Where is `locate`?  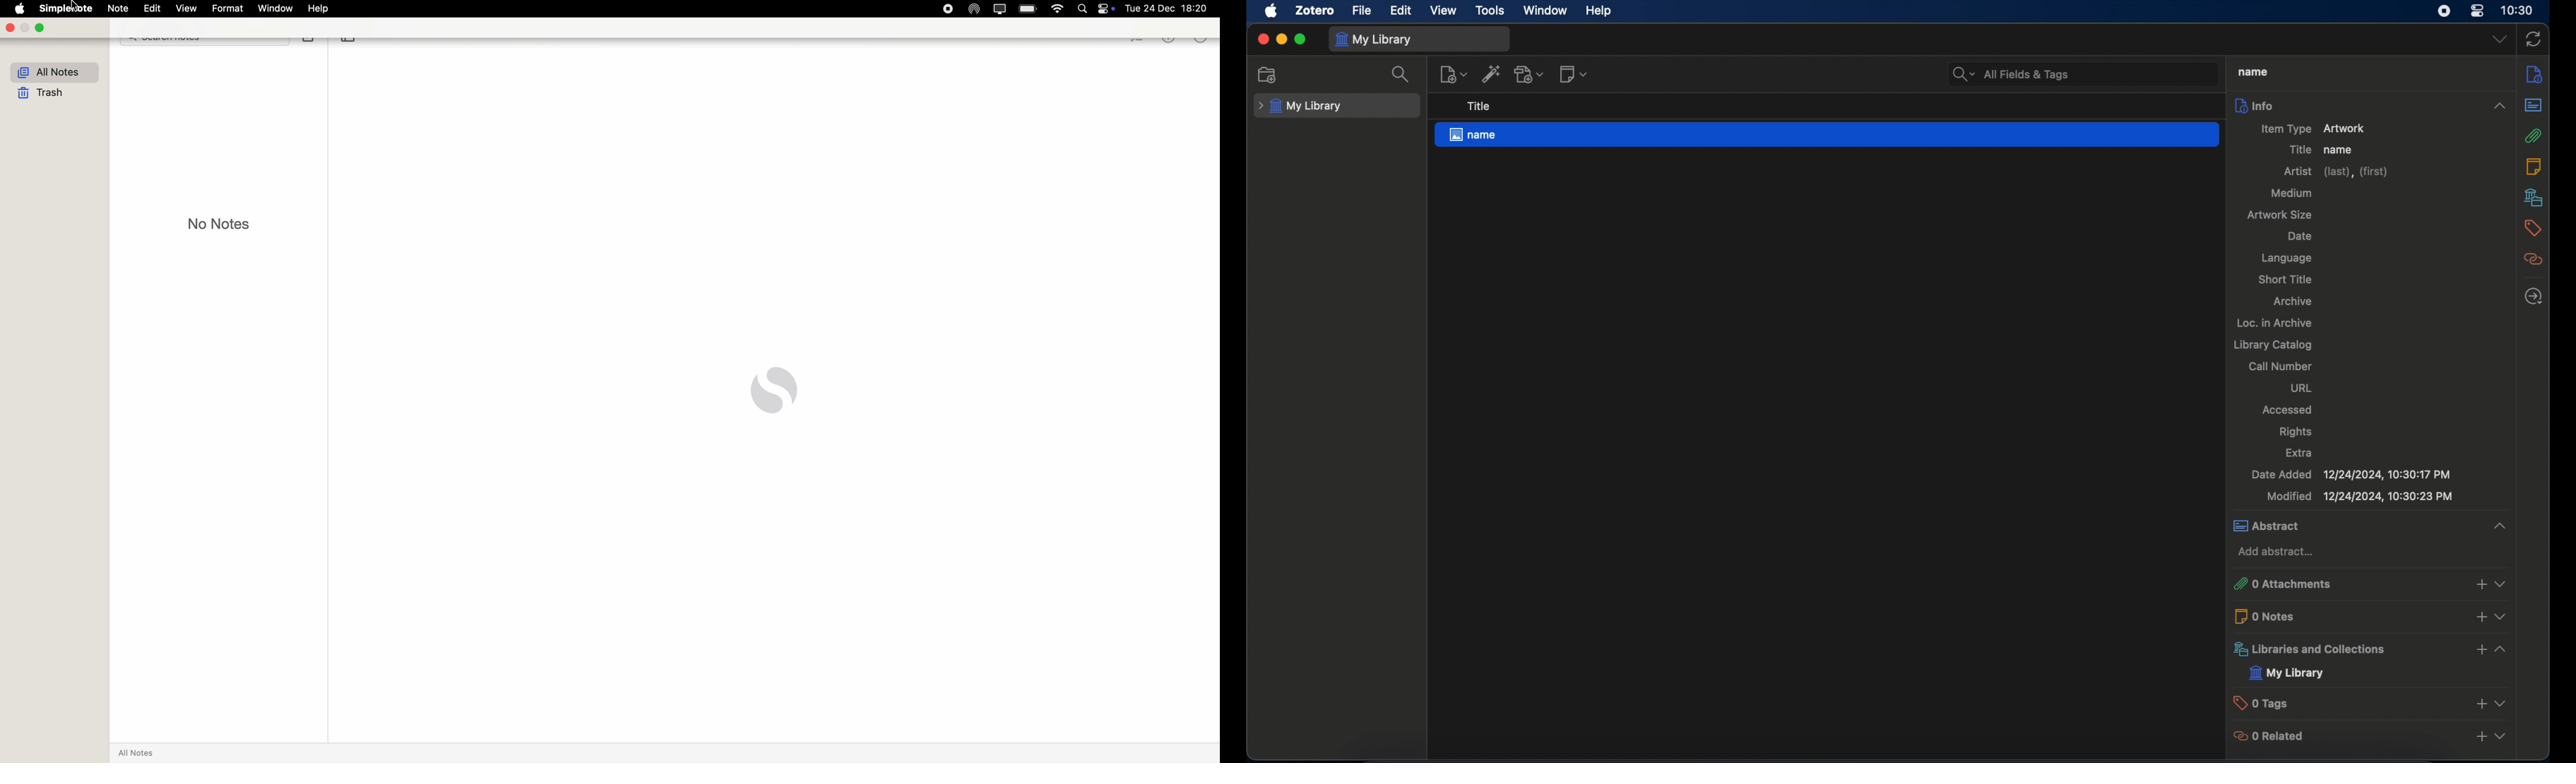 locate is located at coordinates (2534, 297).